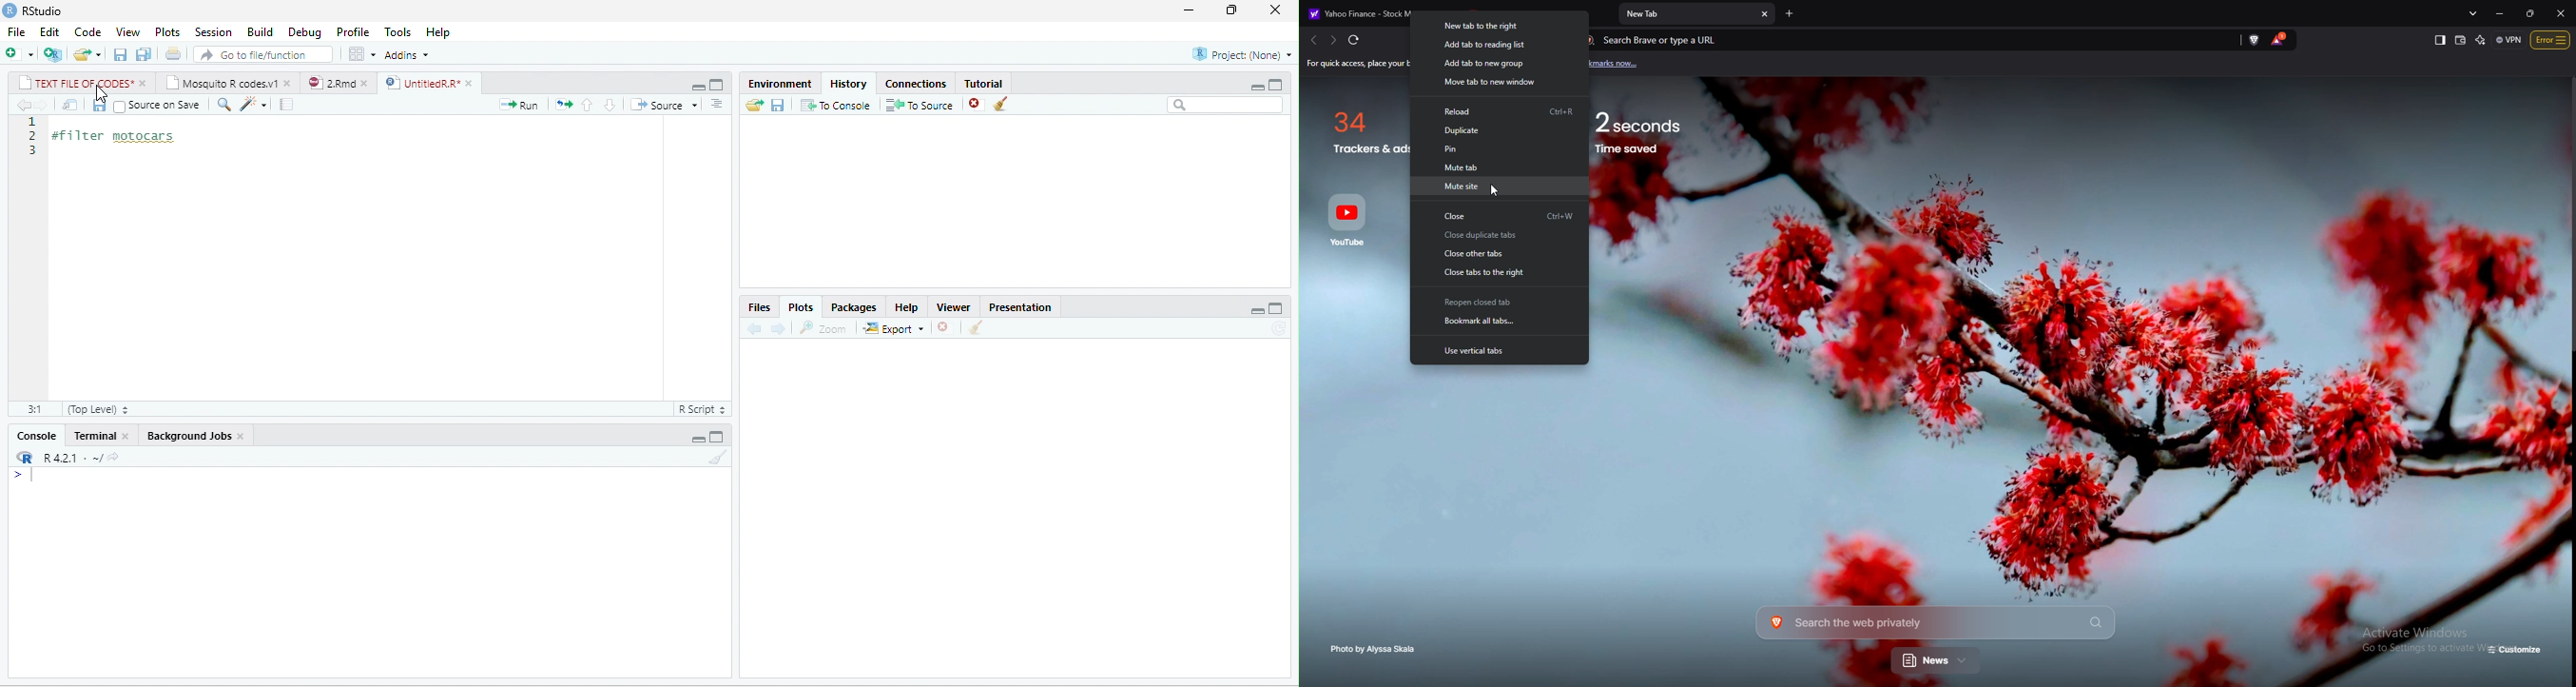  I want to click on Tutorial, so click(982, 83).